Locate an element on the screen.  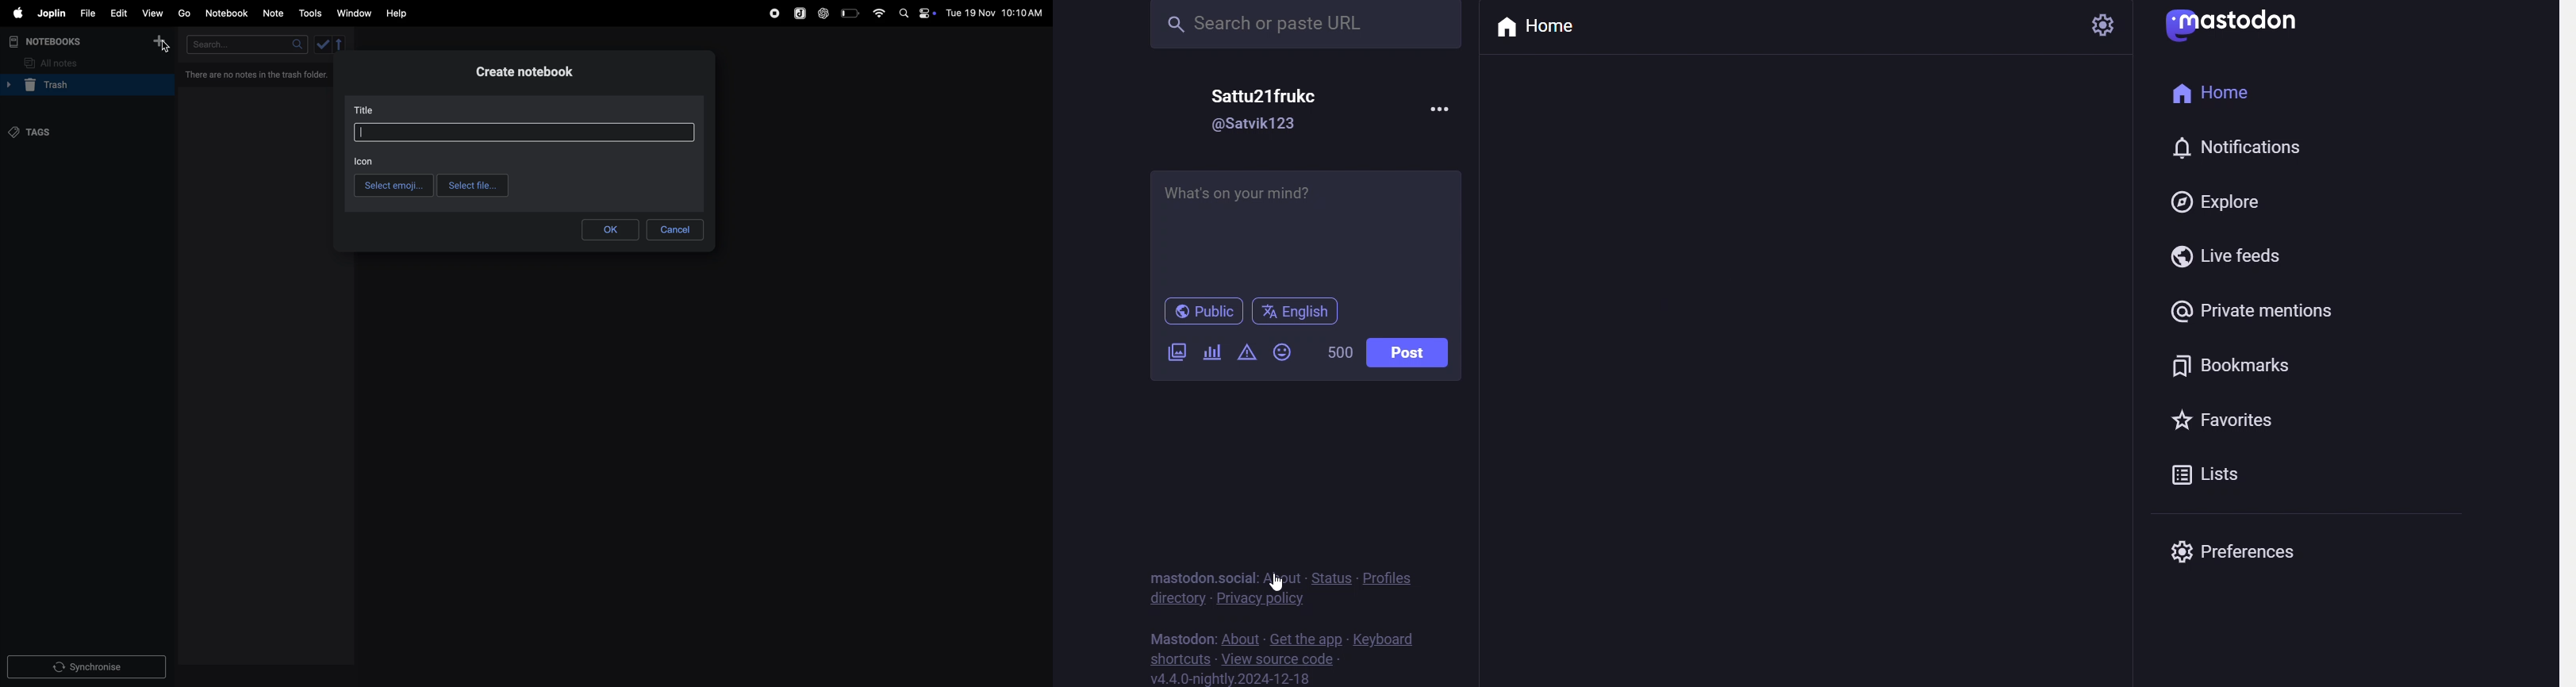
ok is located at coordinates (611, 228).